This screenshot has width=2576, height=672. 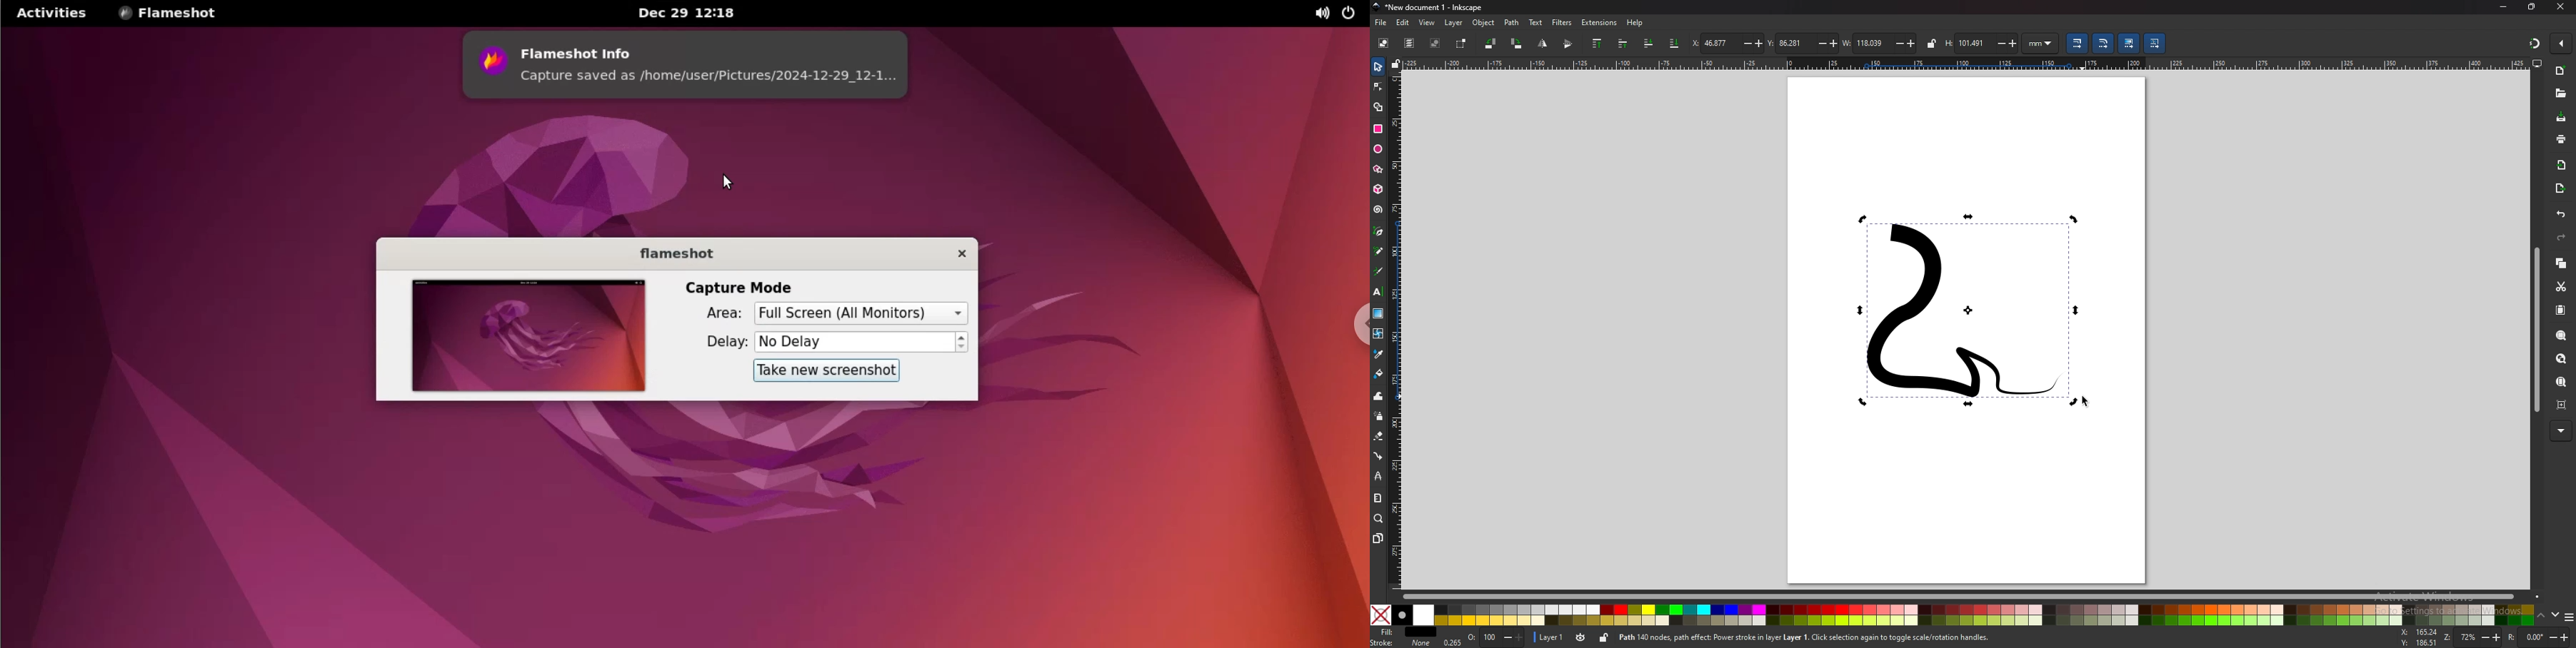 What do you see at coordinates (2562, 405) in the screenshot?
I see `zoom centre page` at bounding box center [2562, 405].